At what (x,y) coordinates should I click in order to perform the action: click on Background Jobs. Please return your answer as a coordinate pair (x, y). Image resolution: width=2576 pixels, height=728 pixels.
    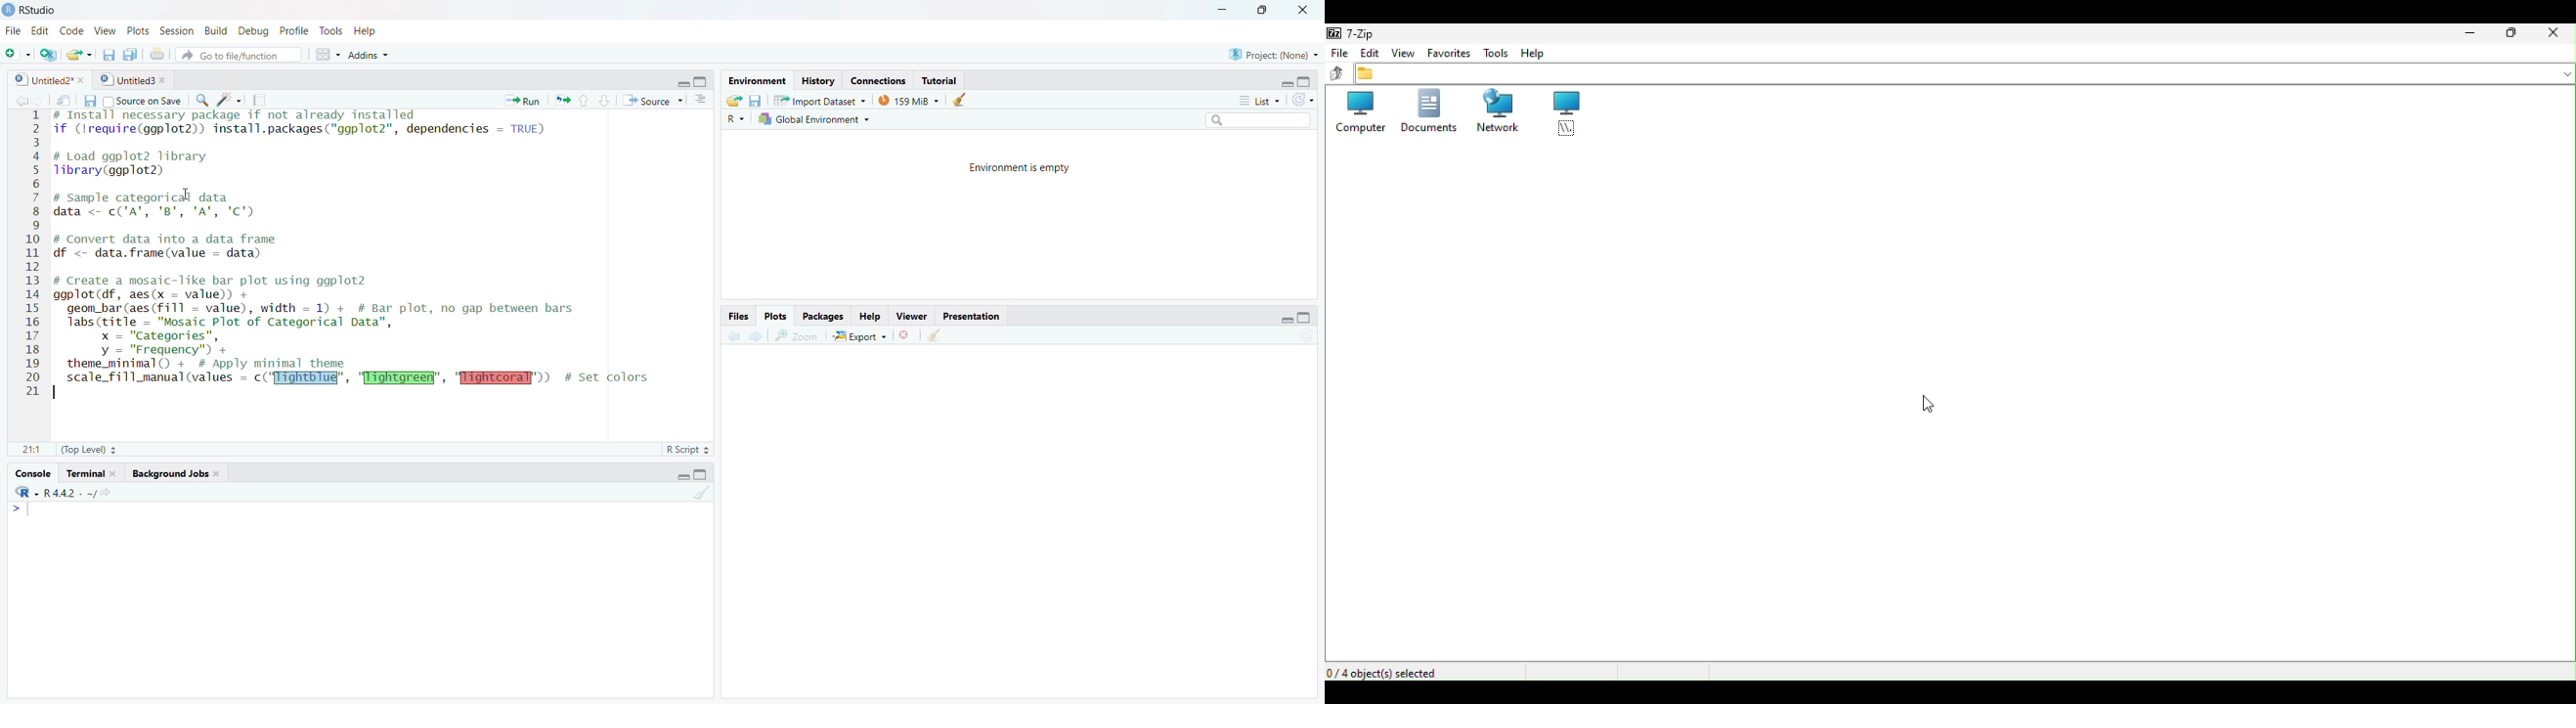
    Looking at the image, I should click on (175, 474).